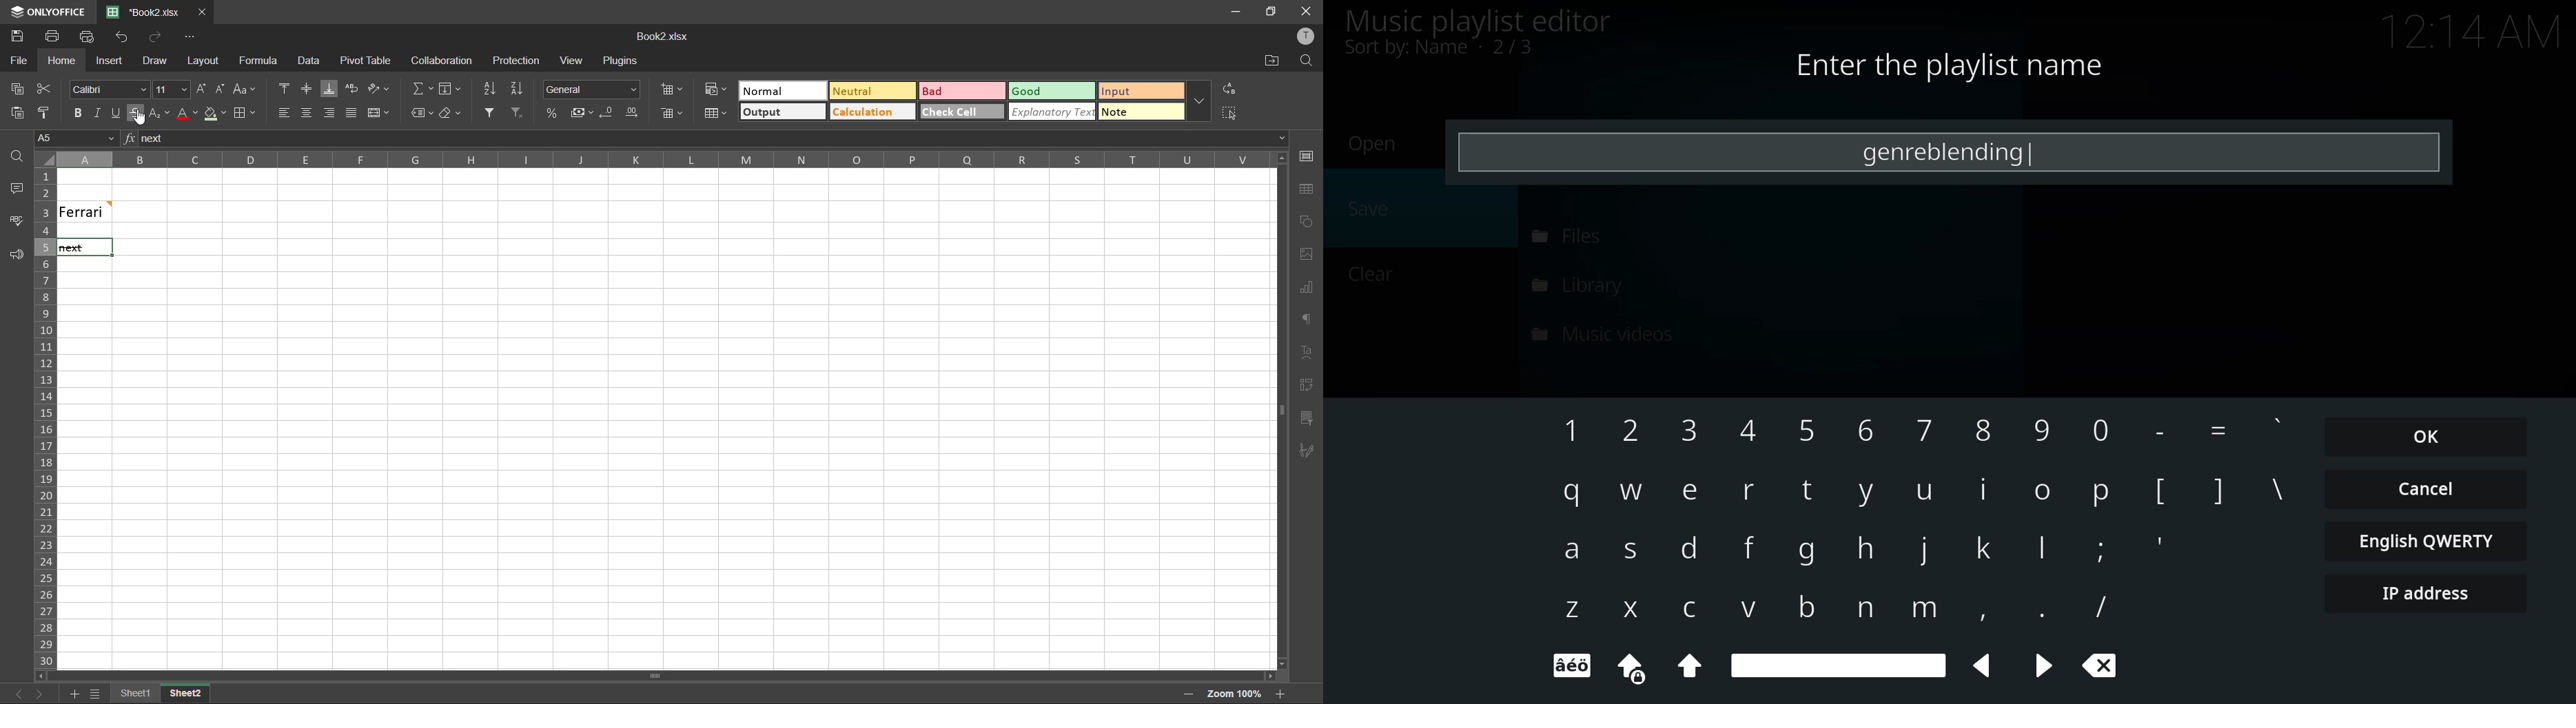 The image size is (2576, 728). What do you see at coordinates (223, 90) in the screenshot?
I see `decrement size` at bounding box center [223, 90].